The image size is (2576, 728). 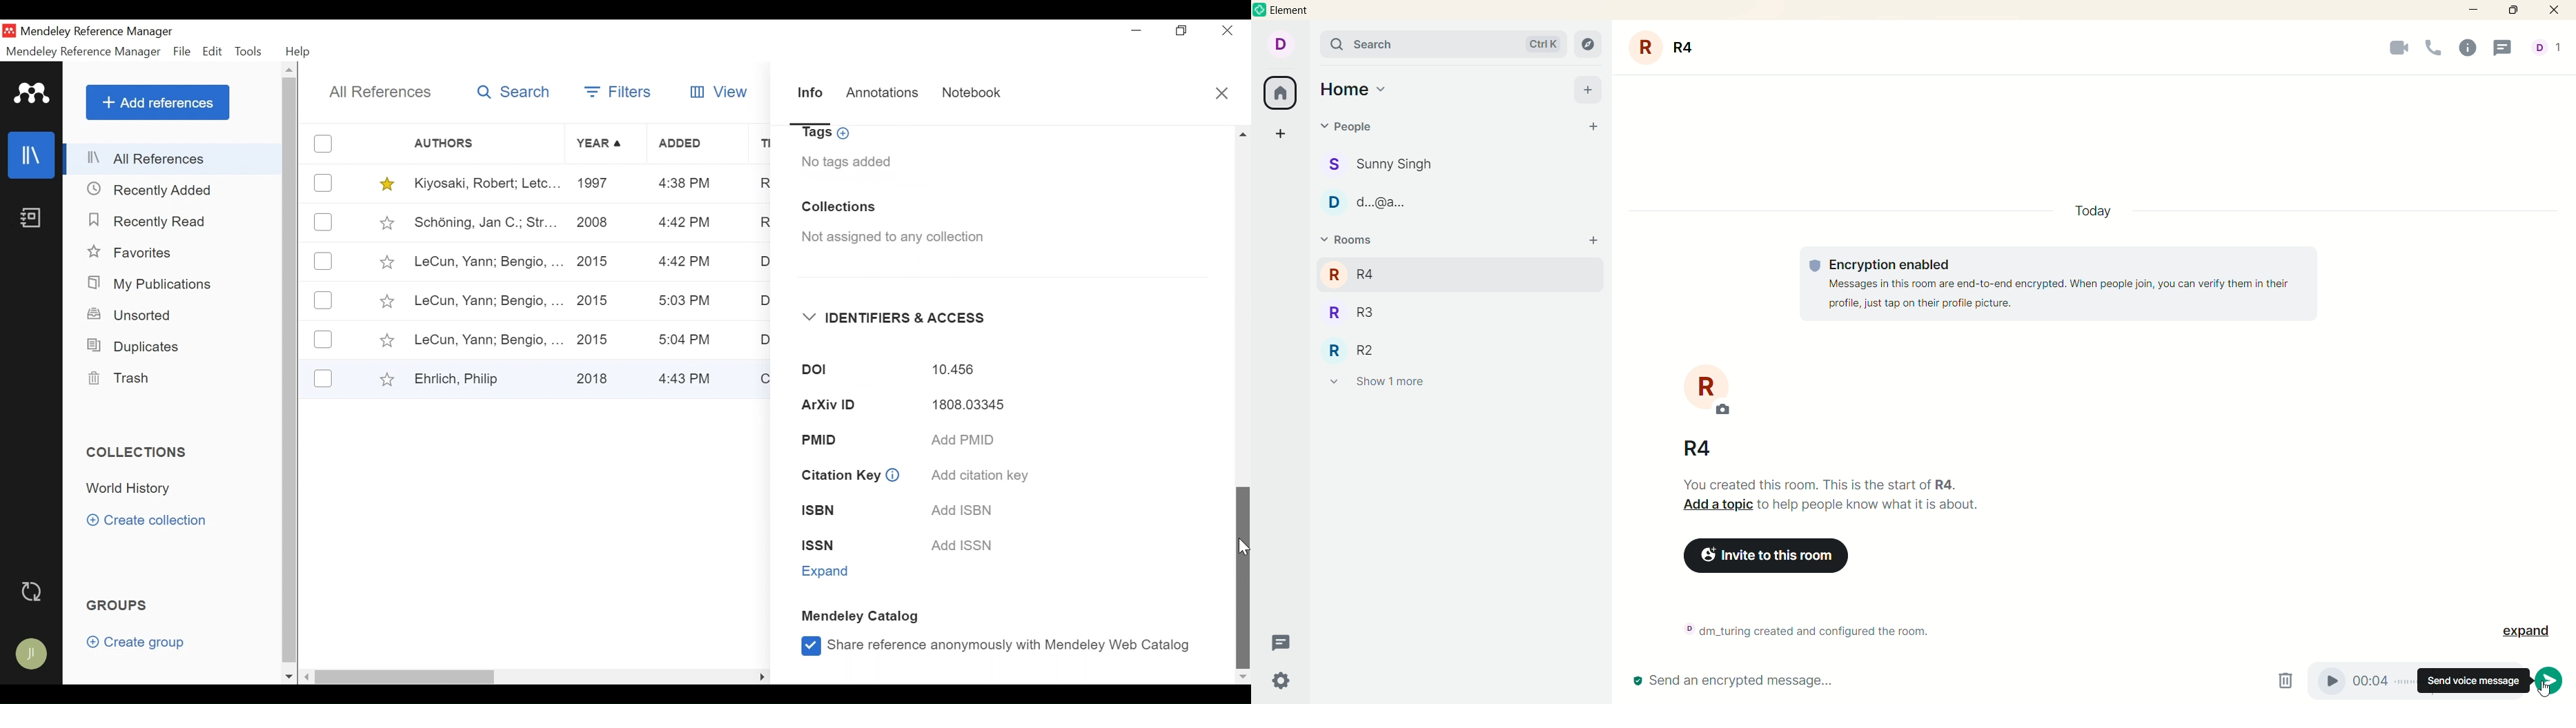 I want to click on Add ISBN, so click(x=959, y=510).